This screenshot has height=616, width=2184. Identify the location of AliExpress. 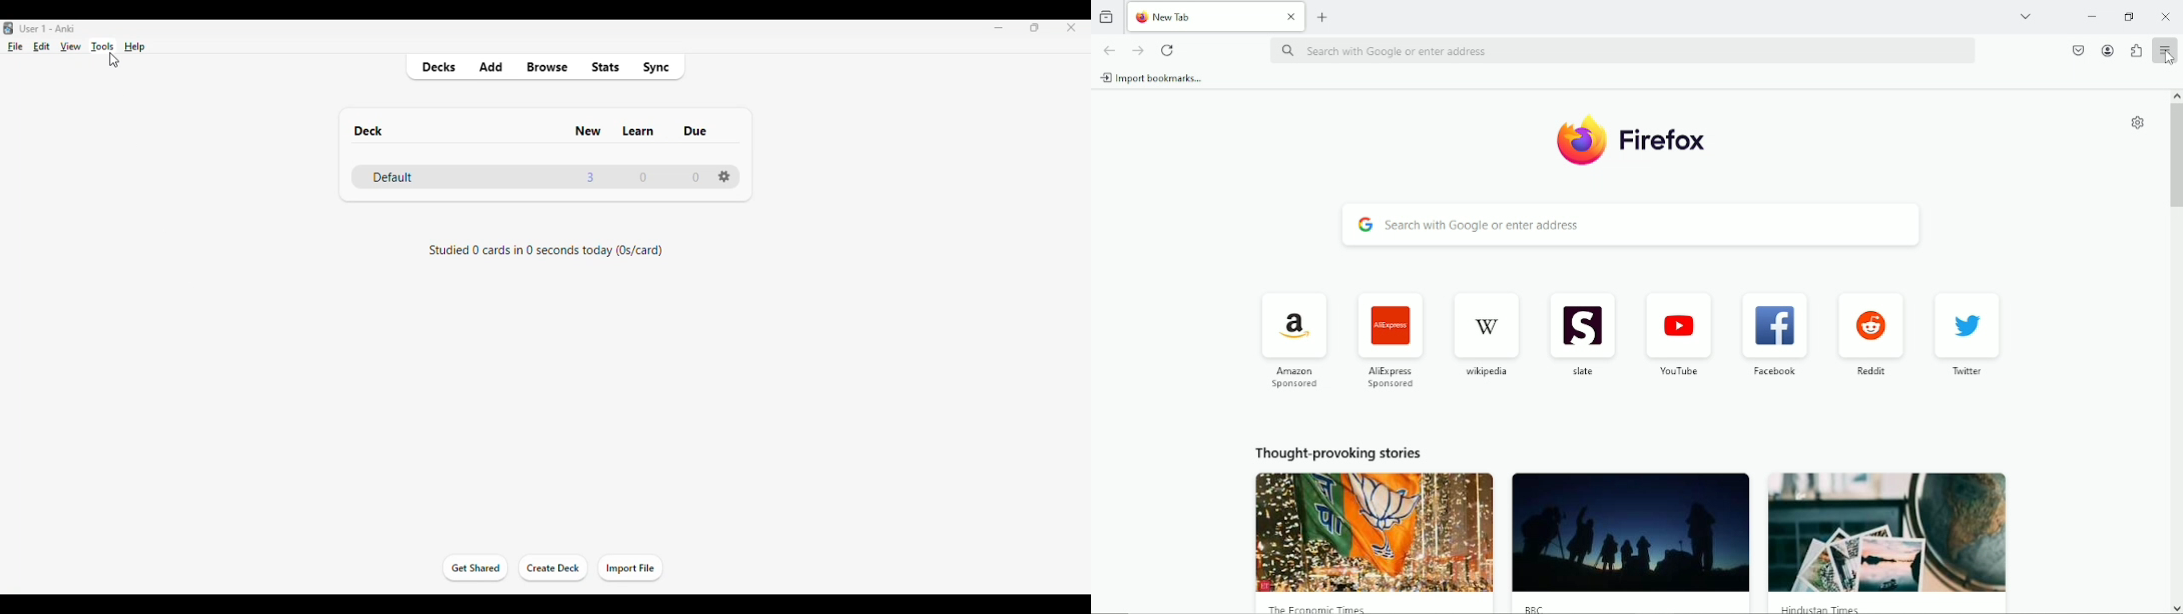
(1392, 377).